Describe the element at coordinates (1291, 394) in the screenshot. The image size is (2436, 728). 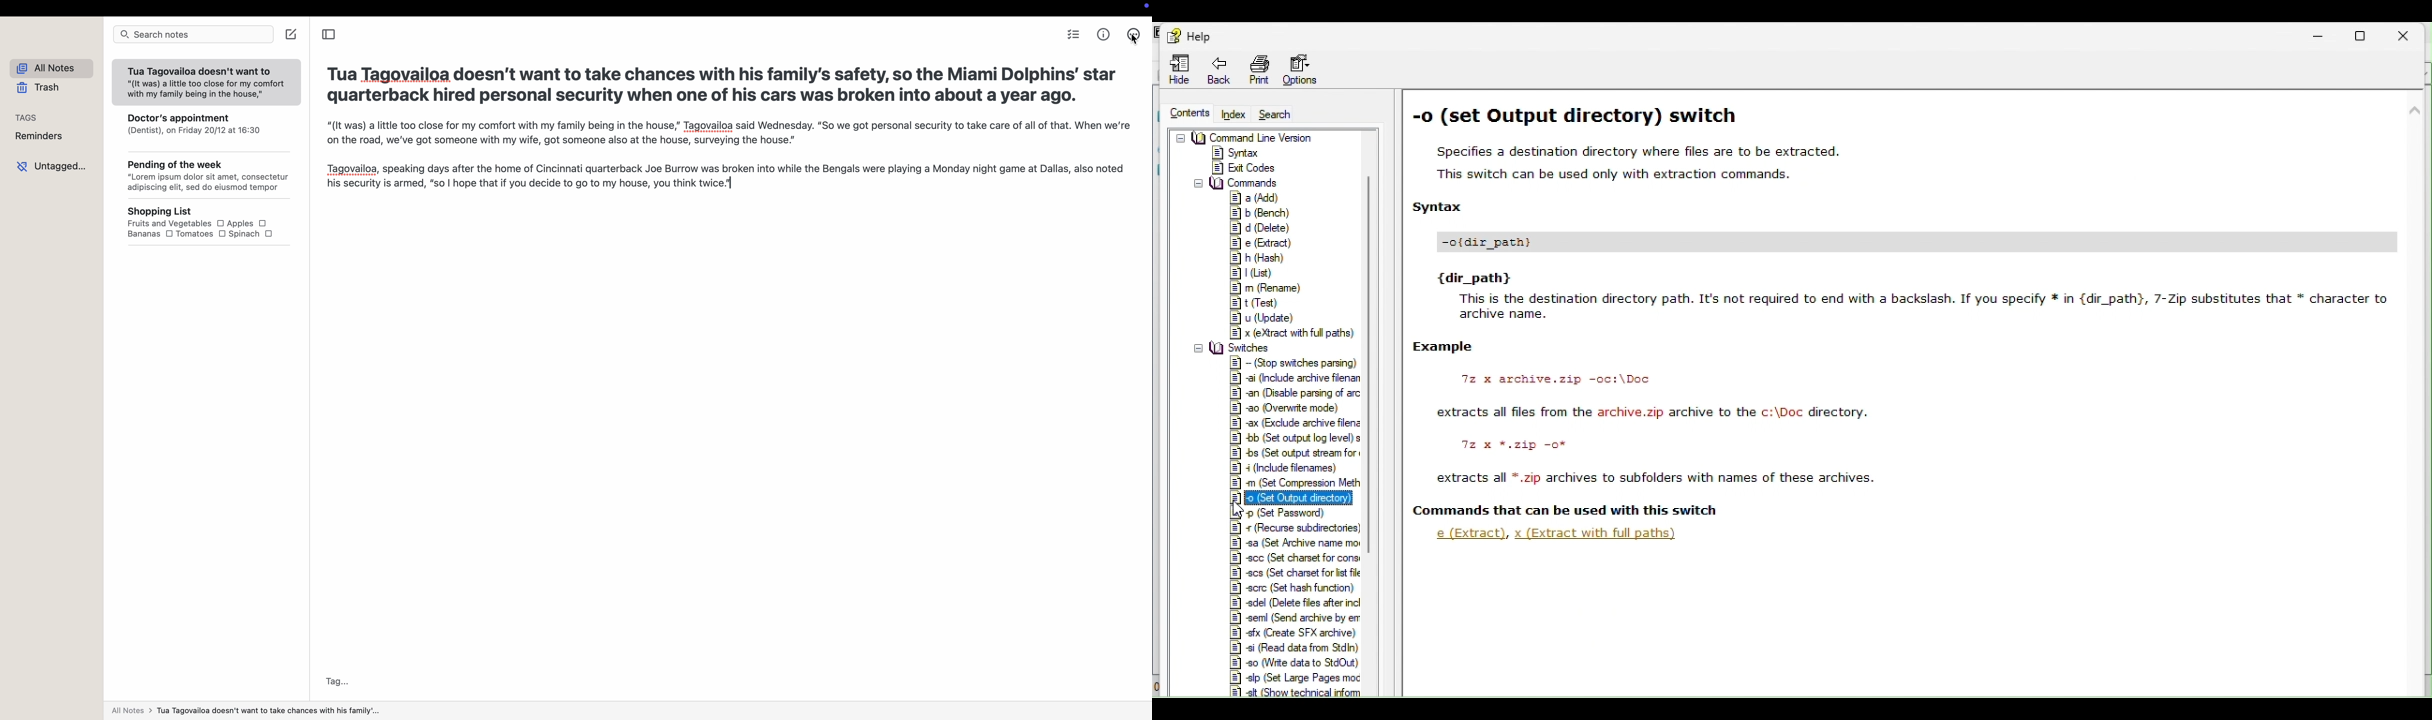
I see `Disable passing` at that location.